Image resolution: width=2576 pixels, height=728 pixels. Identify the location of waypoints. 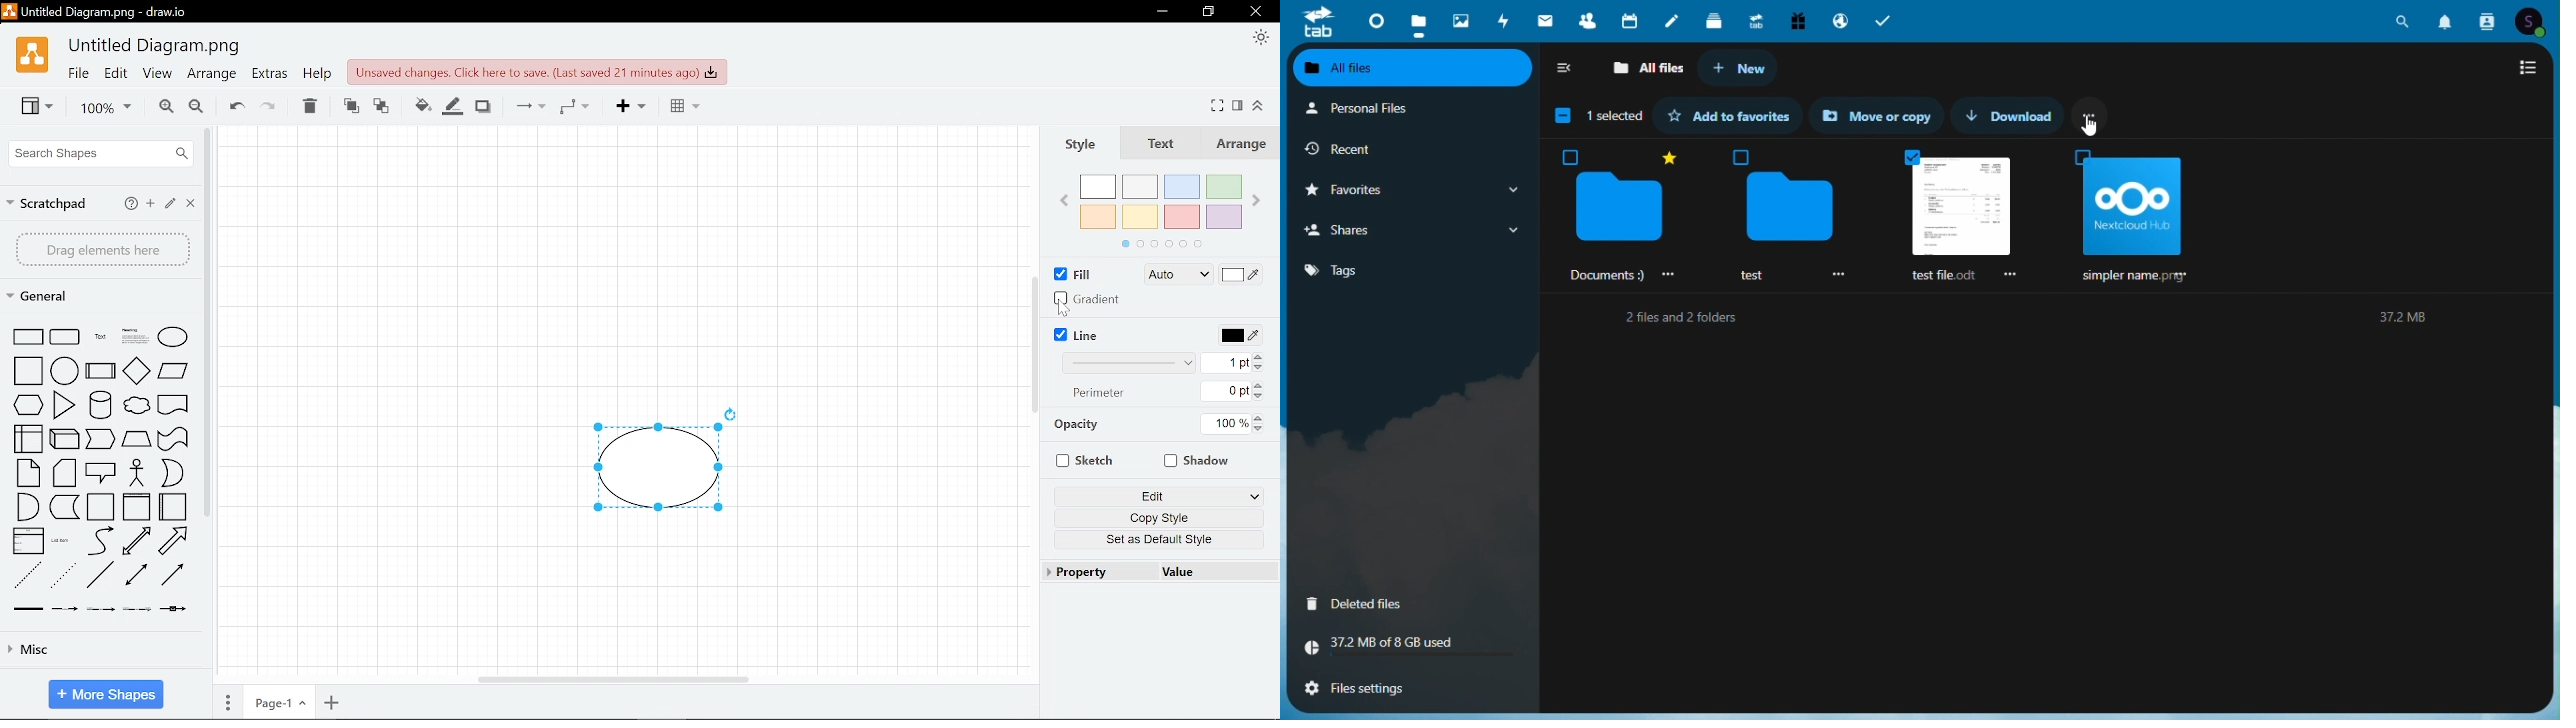
(574, 106).